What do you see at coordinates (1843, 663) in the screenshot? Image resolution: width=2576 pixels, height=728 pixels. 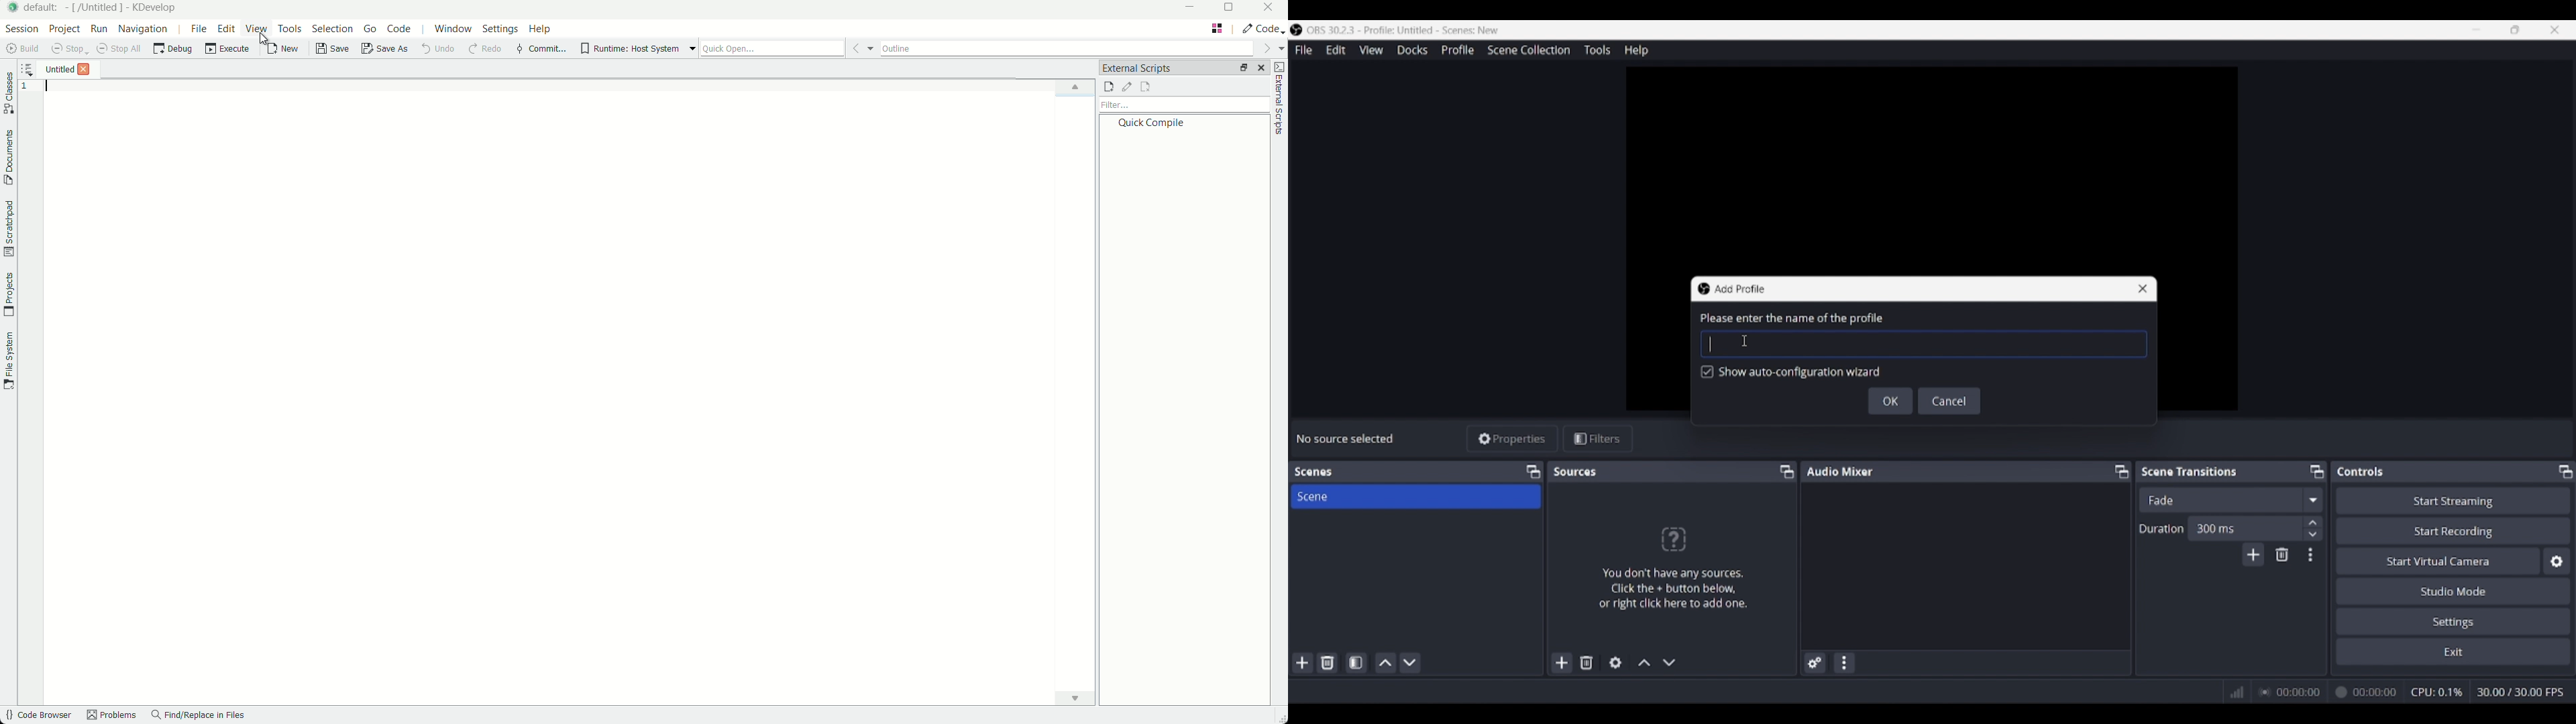 I see `Audio mixer menu` at bounding box center [1843, 663].